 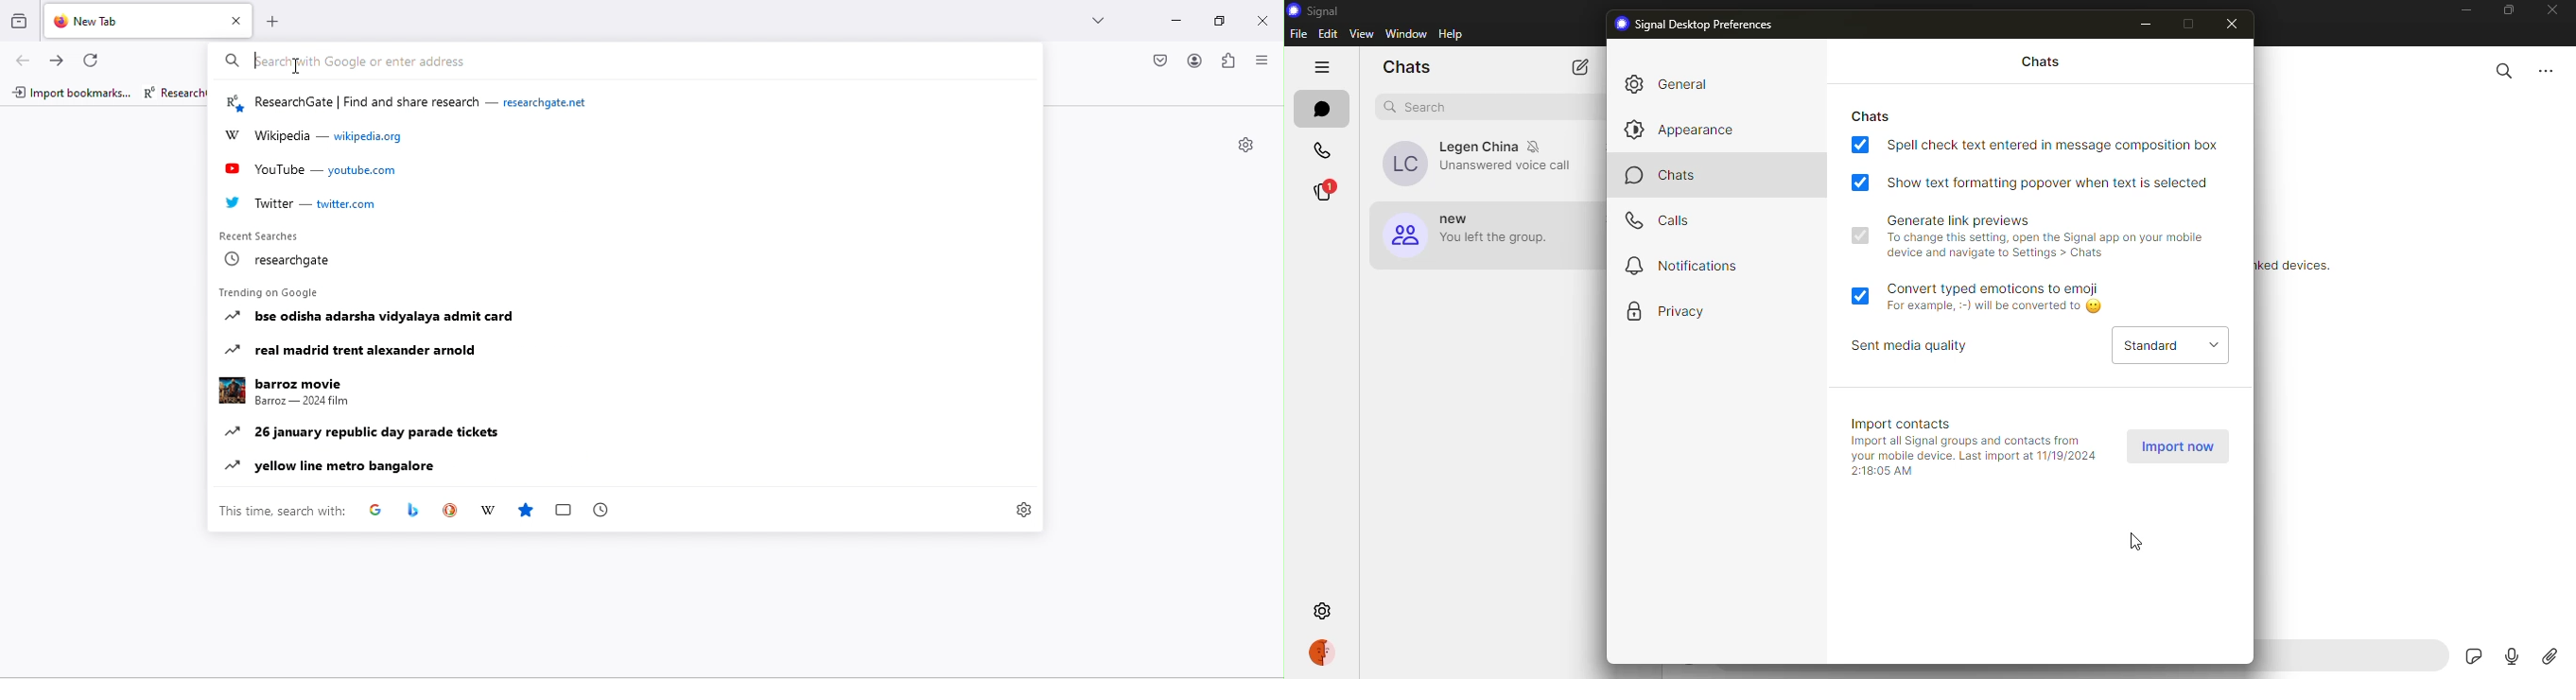 What do you see at coordinates (313, 173) in the screenshot?
I see `youtube` at bounding box center [313, 173].